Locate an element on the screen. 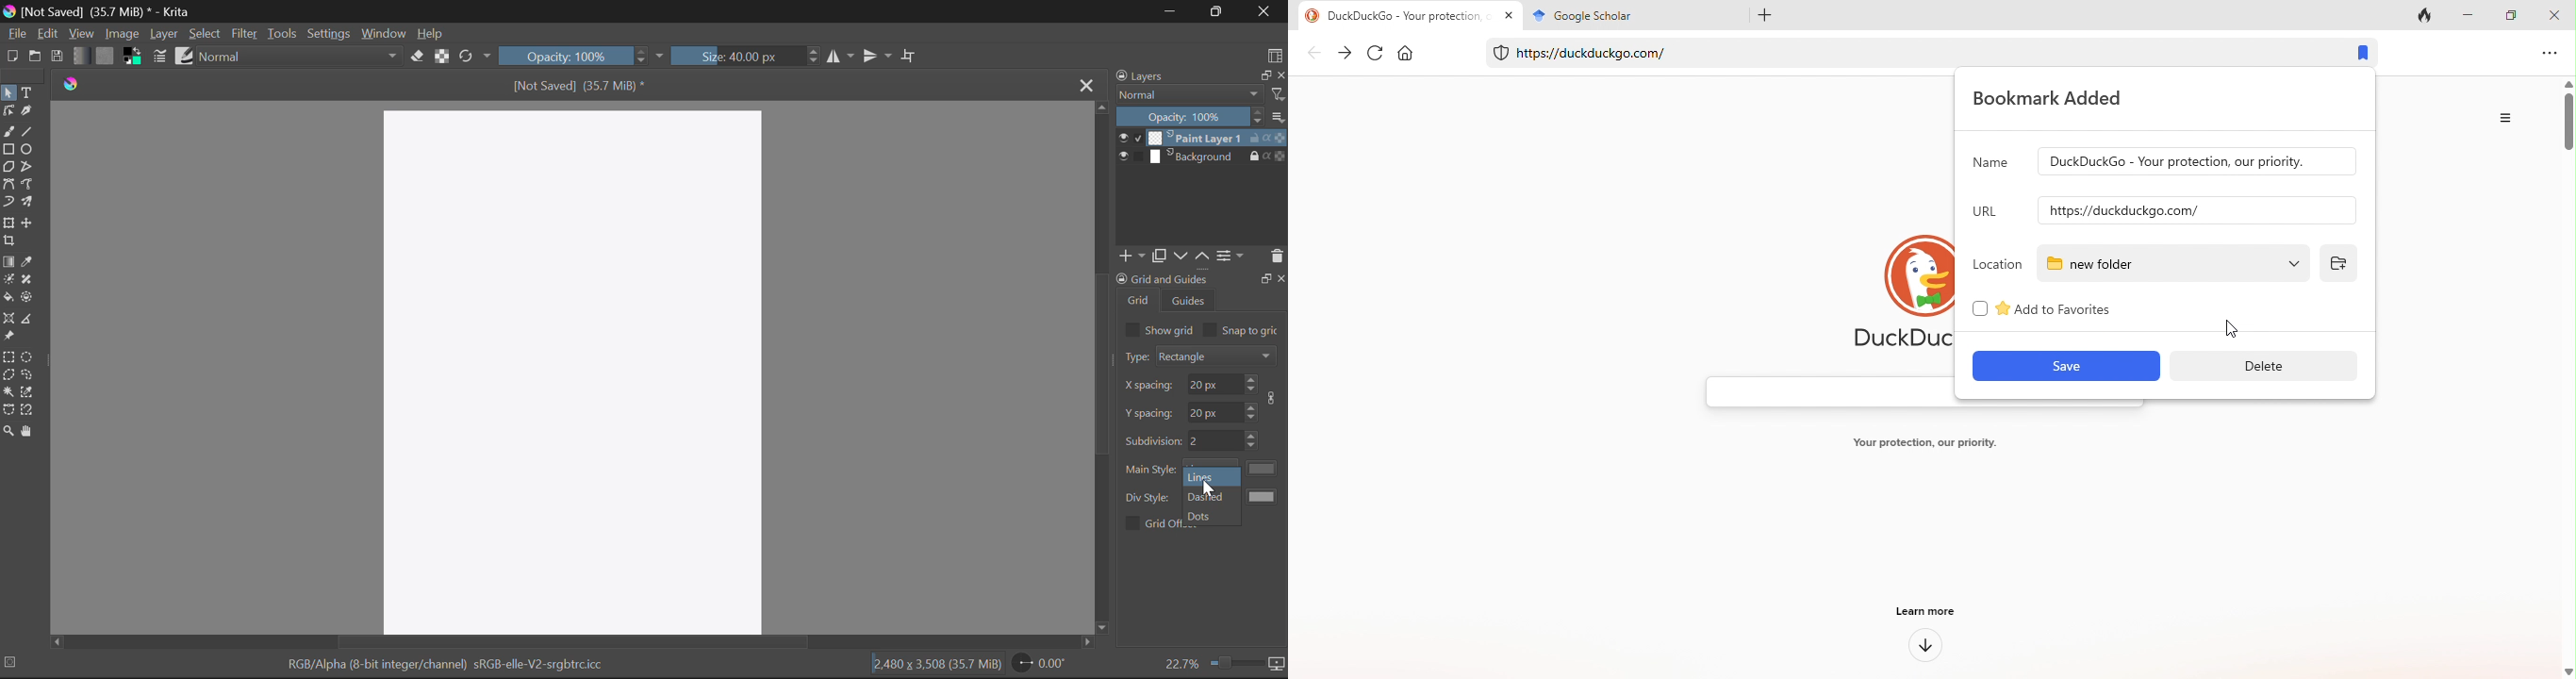 Image resolution: width=2576 pixels, height=700 pixels. Dynamic Brush Tool is located at coordinates (8, 205).